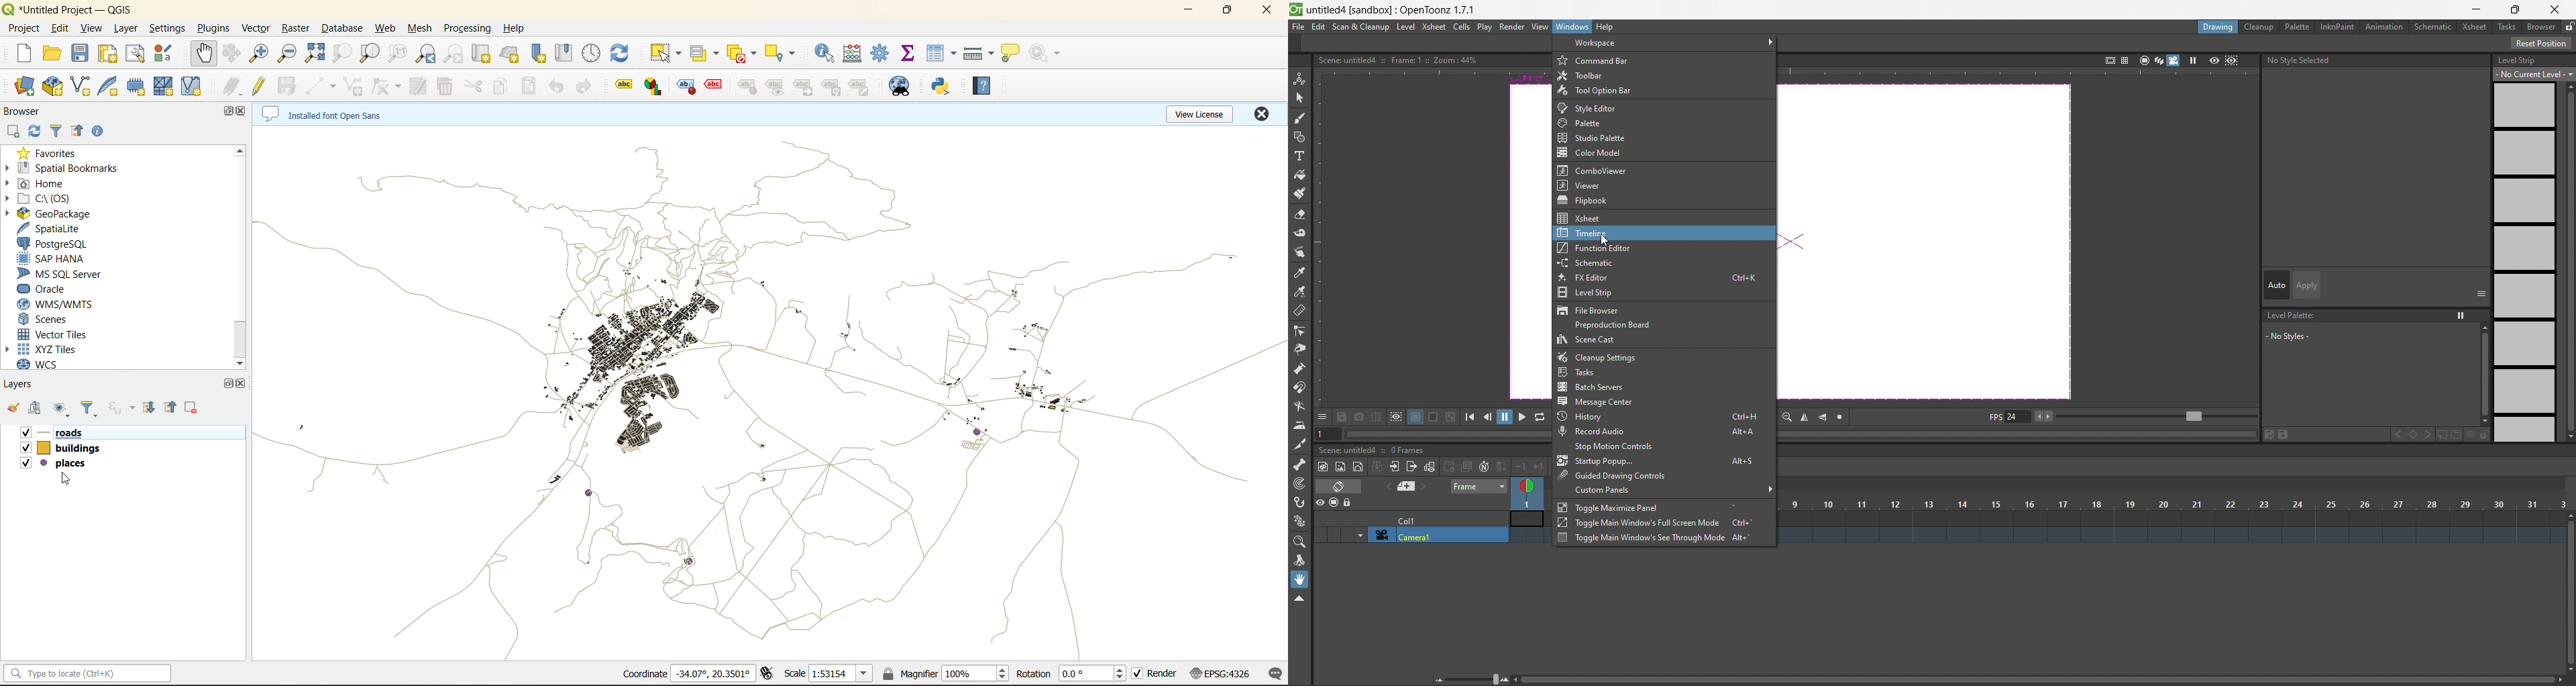 The width and height of the screenshot is (2576, 700). I want to click on paint brush tool, so click(1301, 195).